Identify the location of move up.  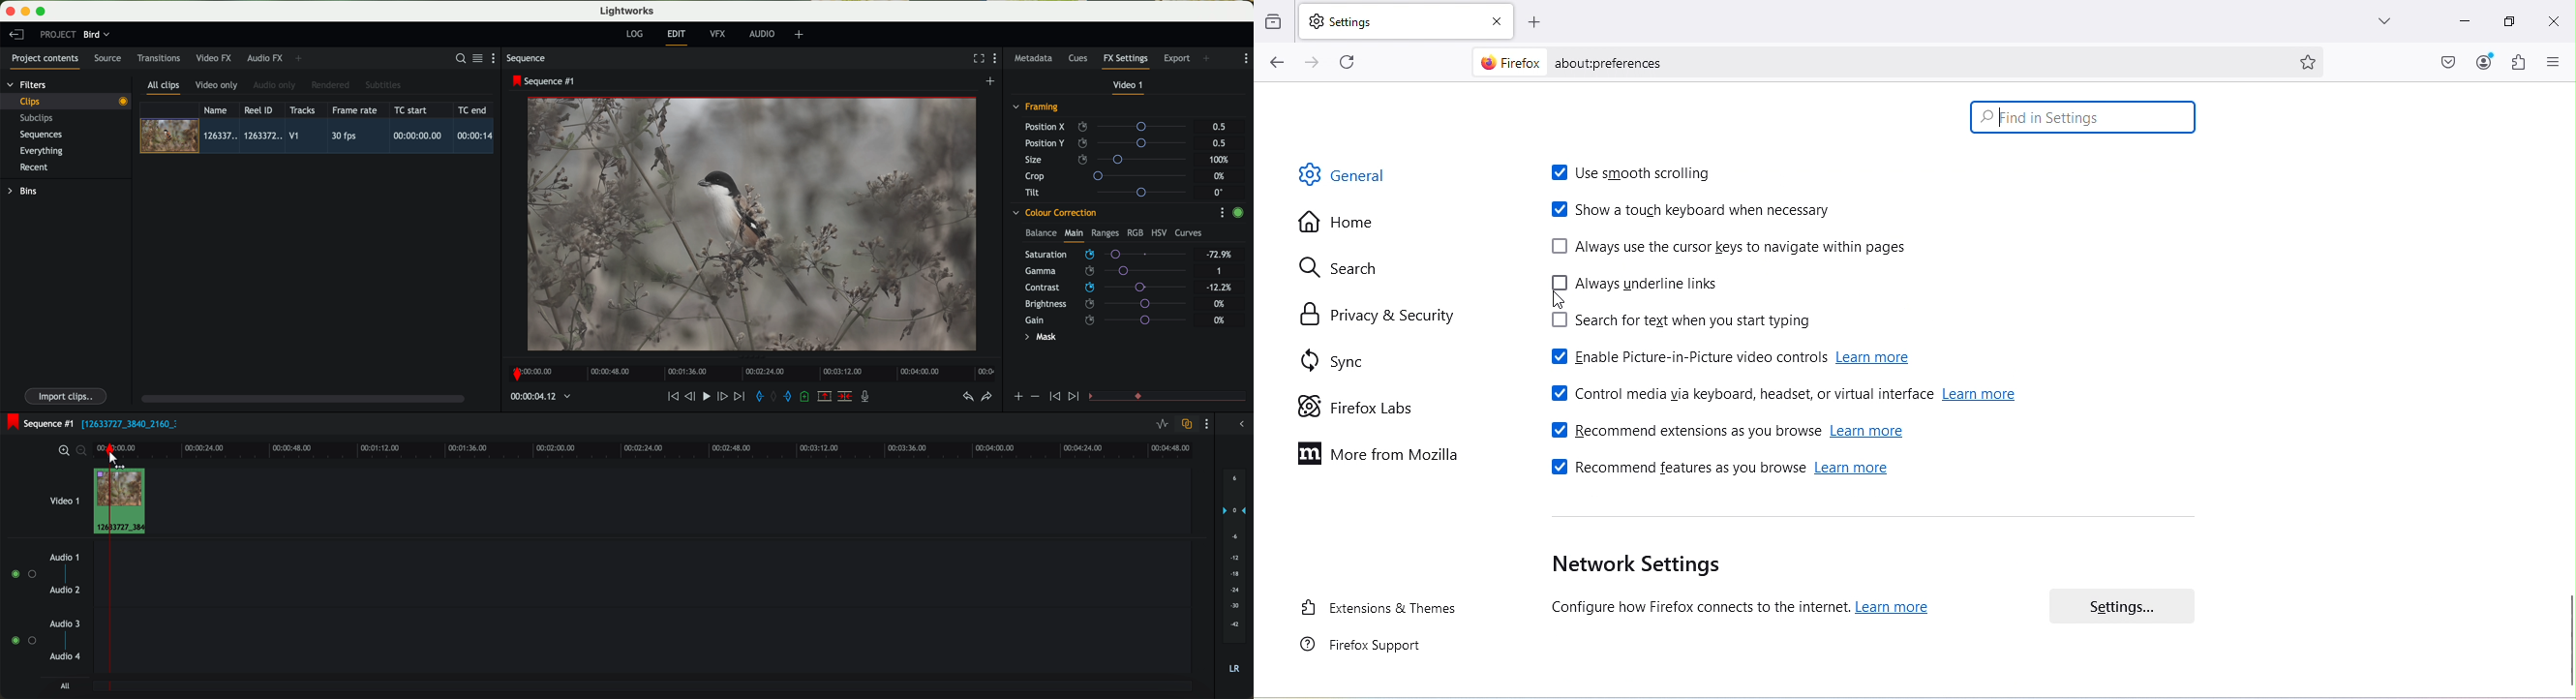
(2567, 87).